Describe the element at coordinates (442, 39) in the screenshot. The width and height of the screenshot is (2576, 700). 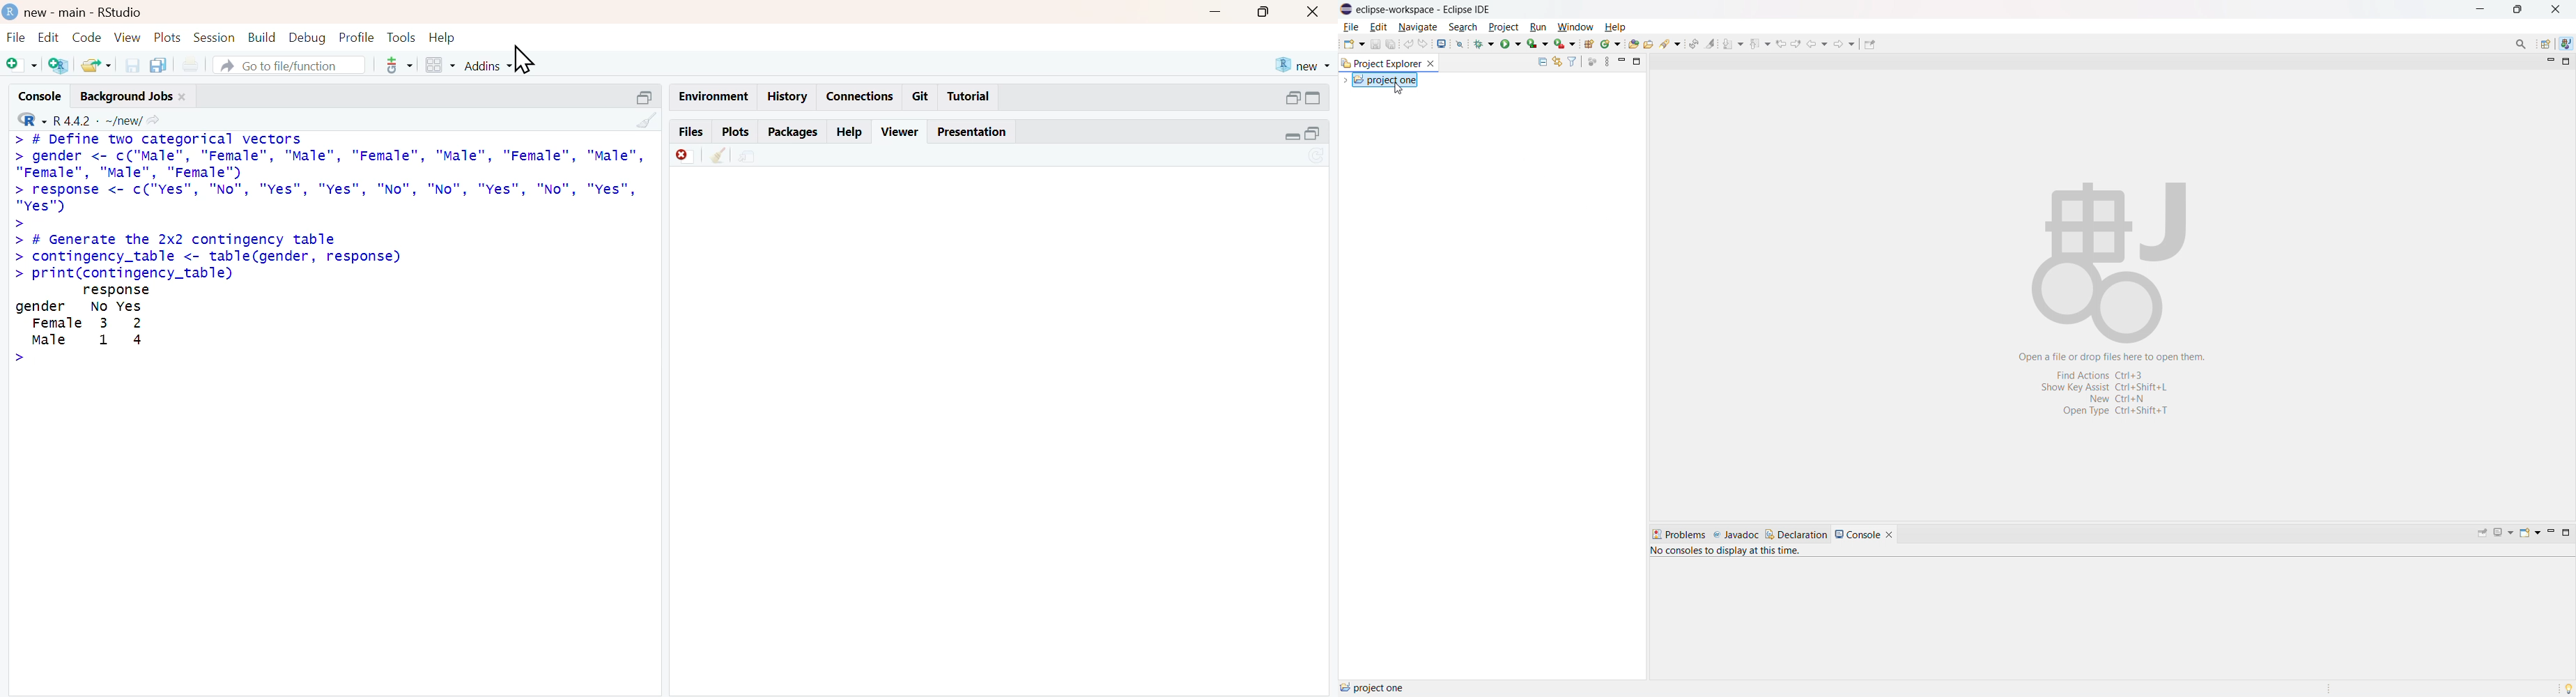
I see `help` at that location.